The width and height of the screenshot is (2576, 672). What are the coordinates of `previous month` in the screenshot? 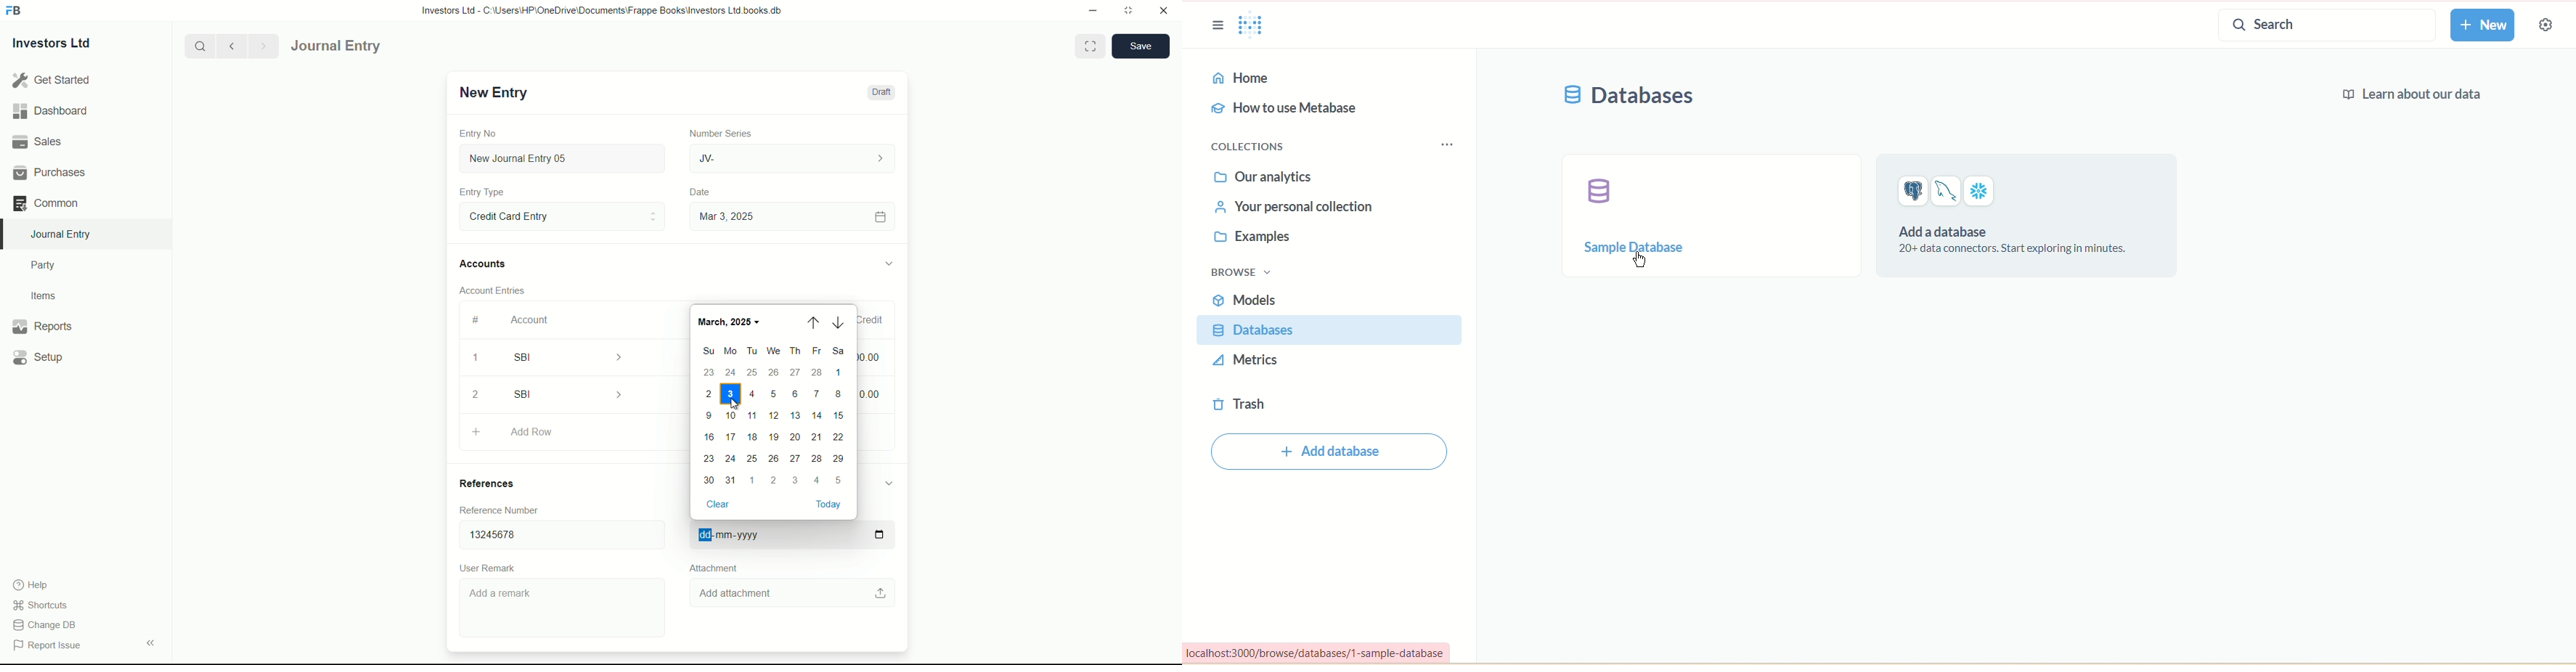 It's located at (814, 323).